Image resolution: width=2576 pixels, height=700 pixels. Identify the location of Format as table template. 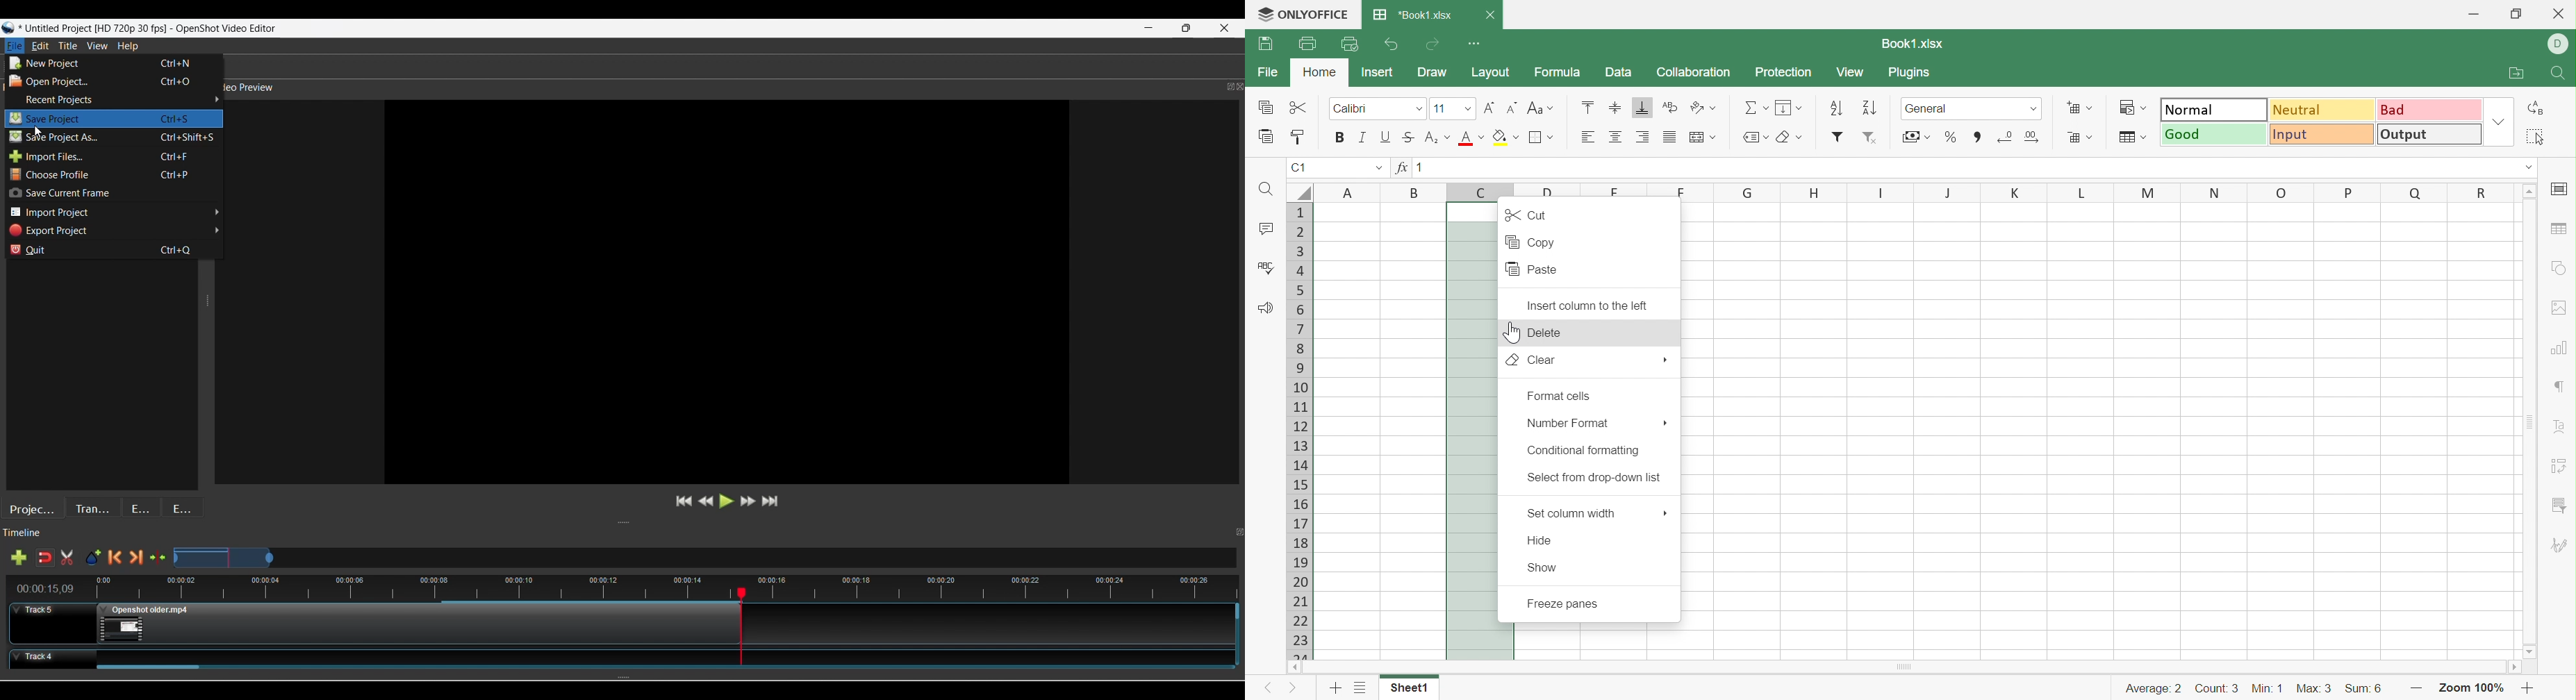
(2126, 138).